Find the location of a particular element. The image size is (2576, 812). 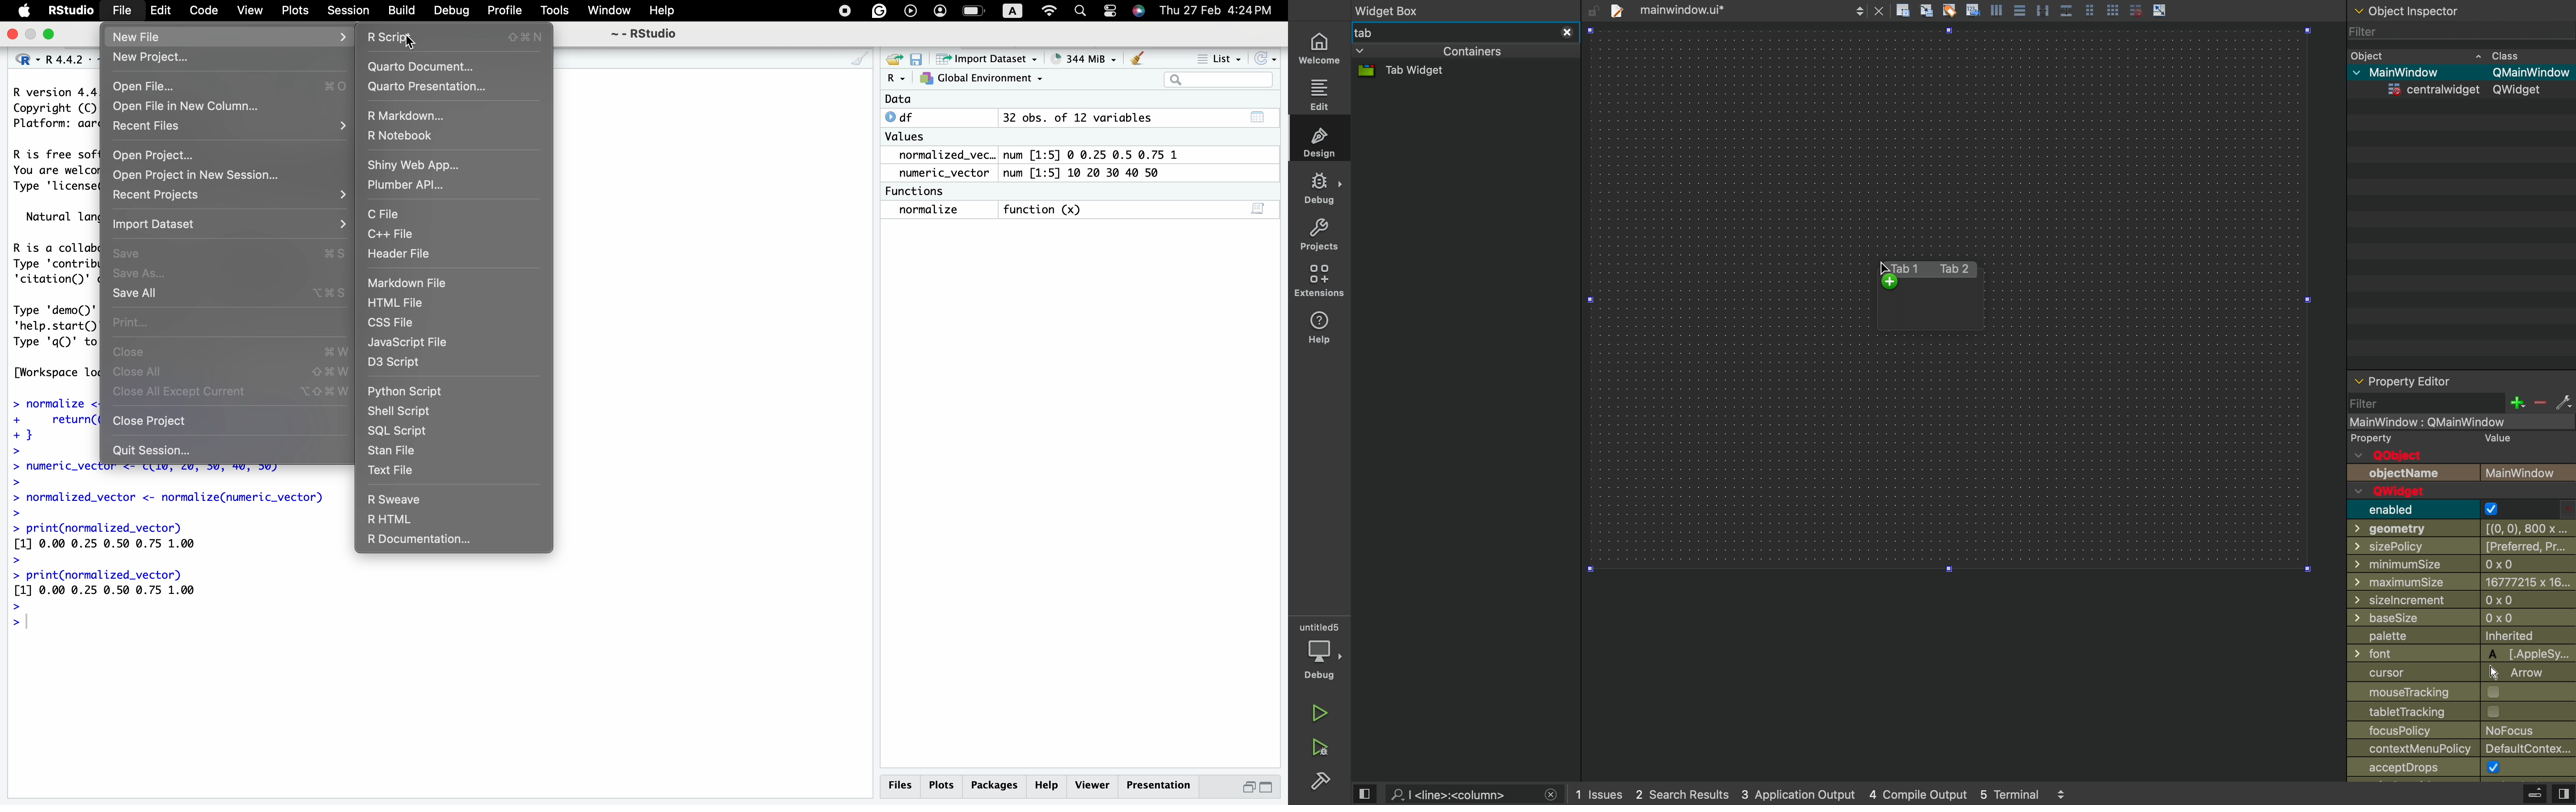

mainwindow is located at coordinates (2461, 422).